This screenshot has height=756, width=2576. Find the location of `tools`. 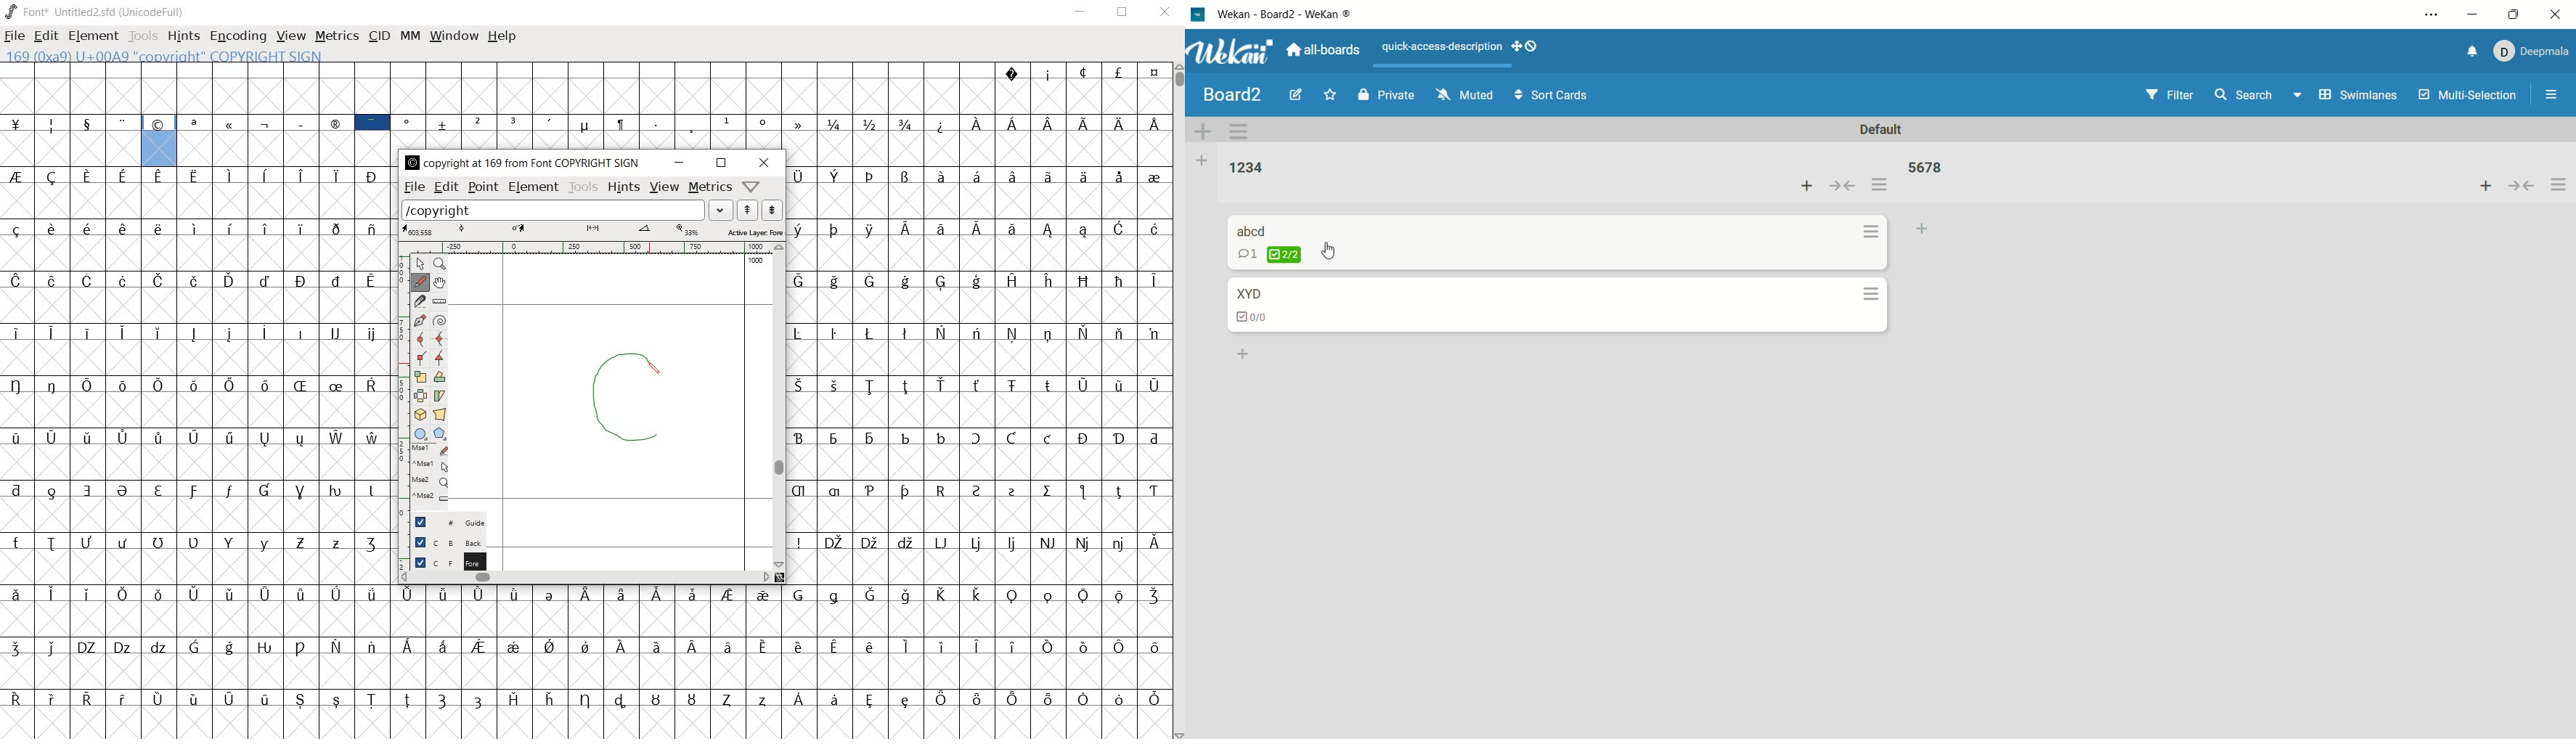

tools is located at coordinates (144, 38).